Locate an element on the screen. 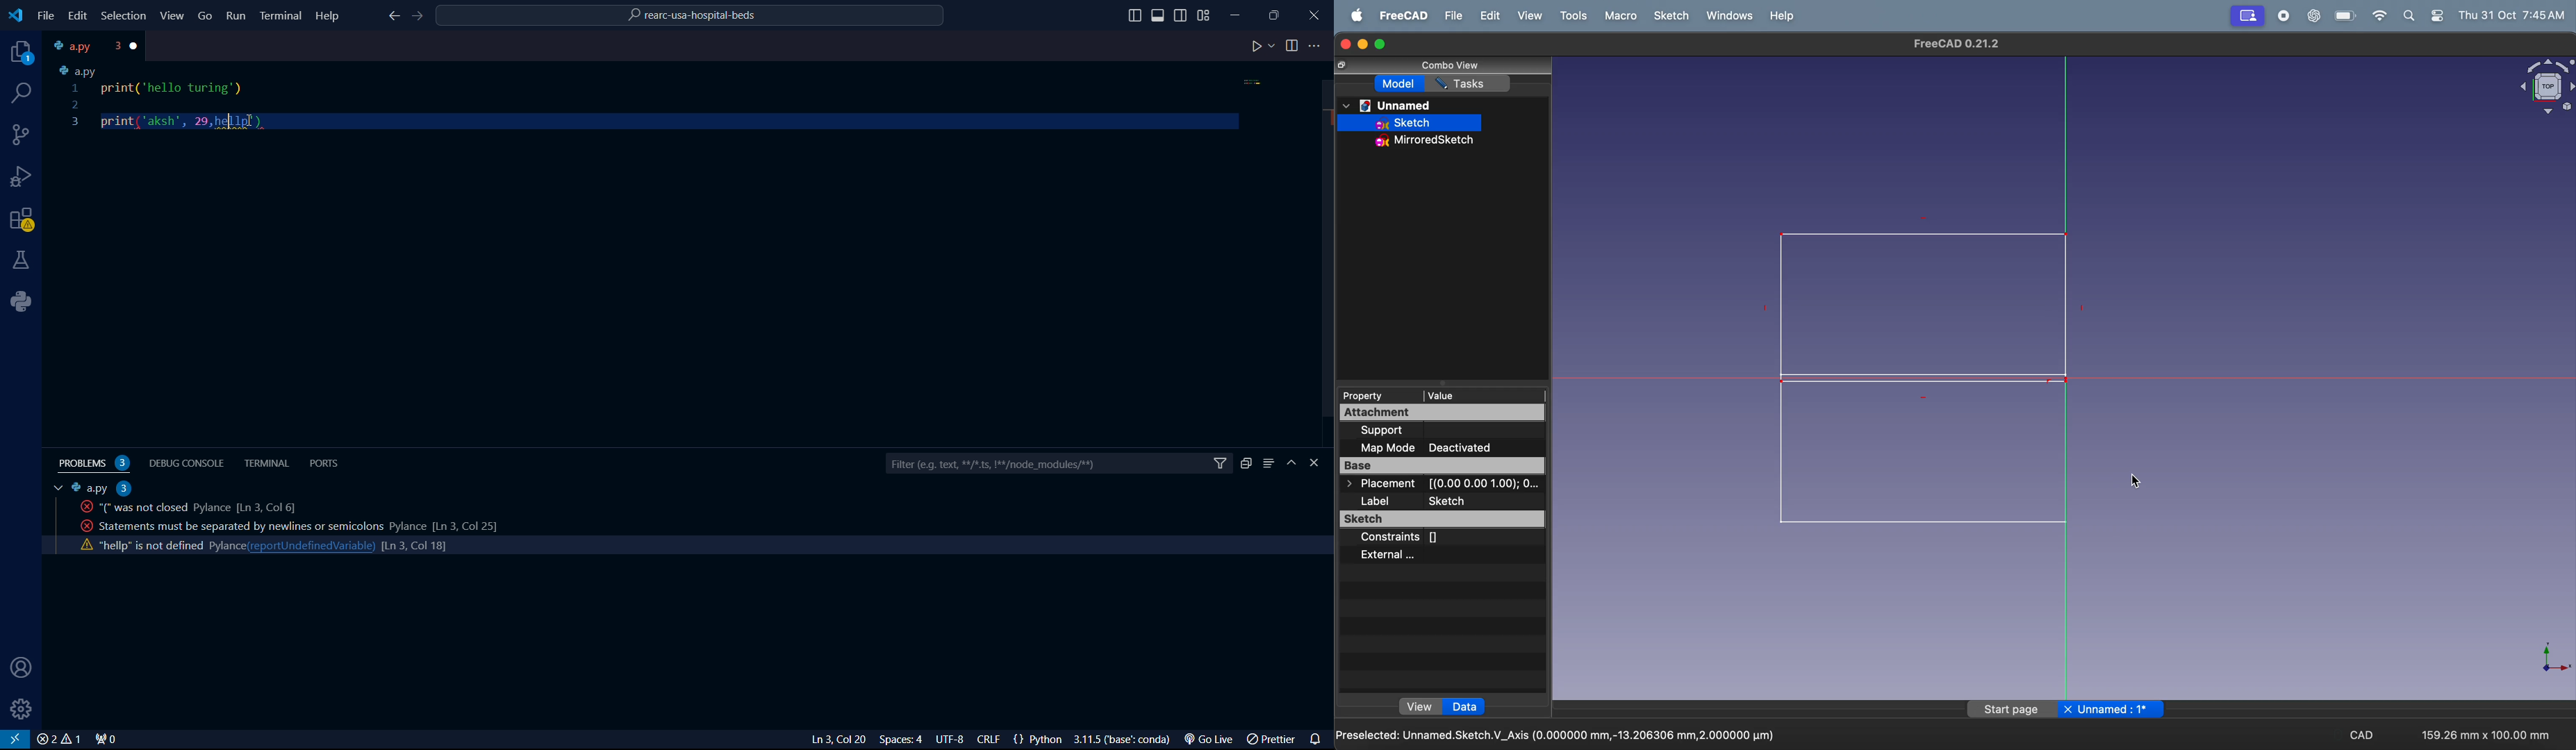 This screenshot has width=2576, height=756. connections is located at coordinates (22, 135).